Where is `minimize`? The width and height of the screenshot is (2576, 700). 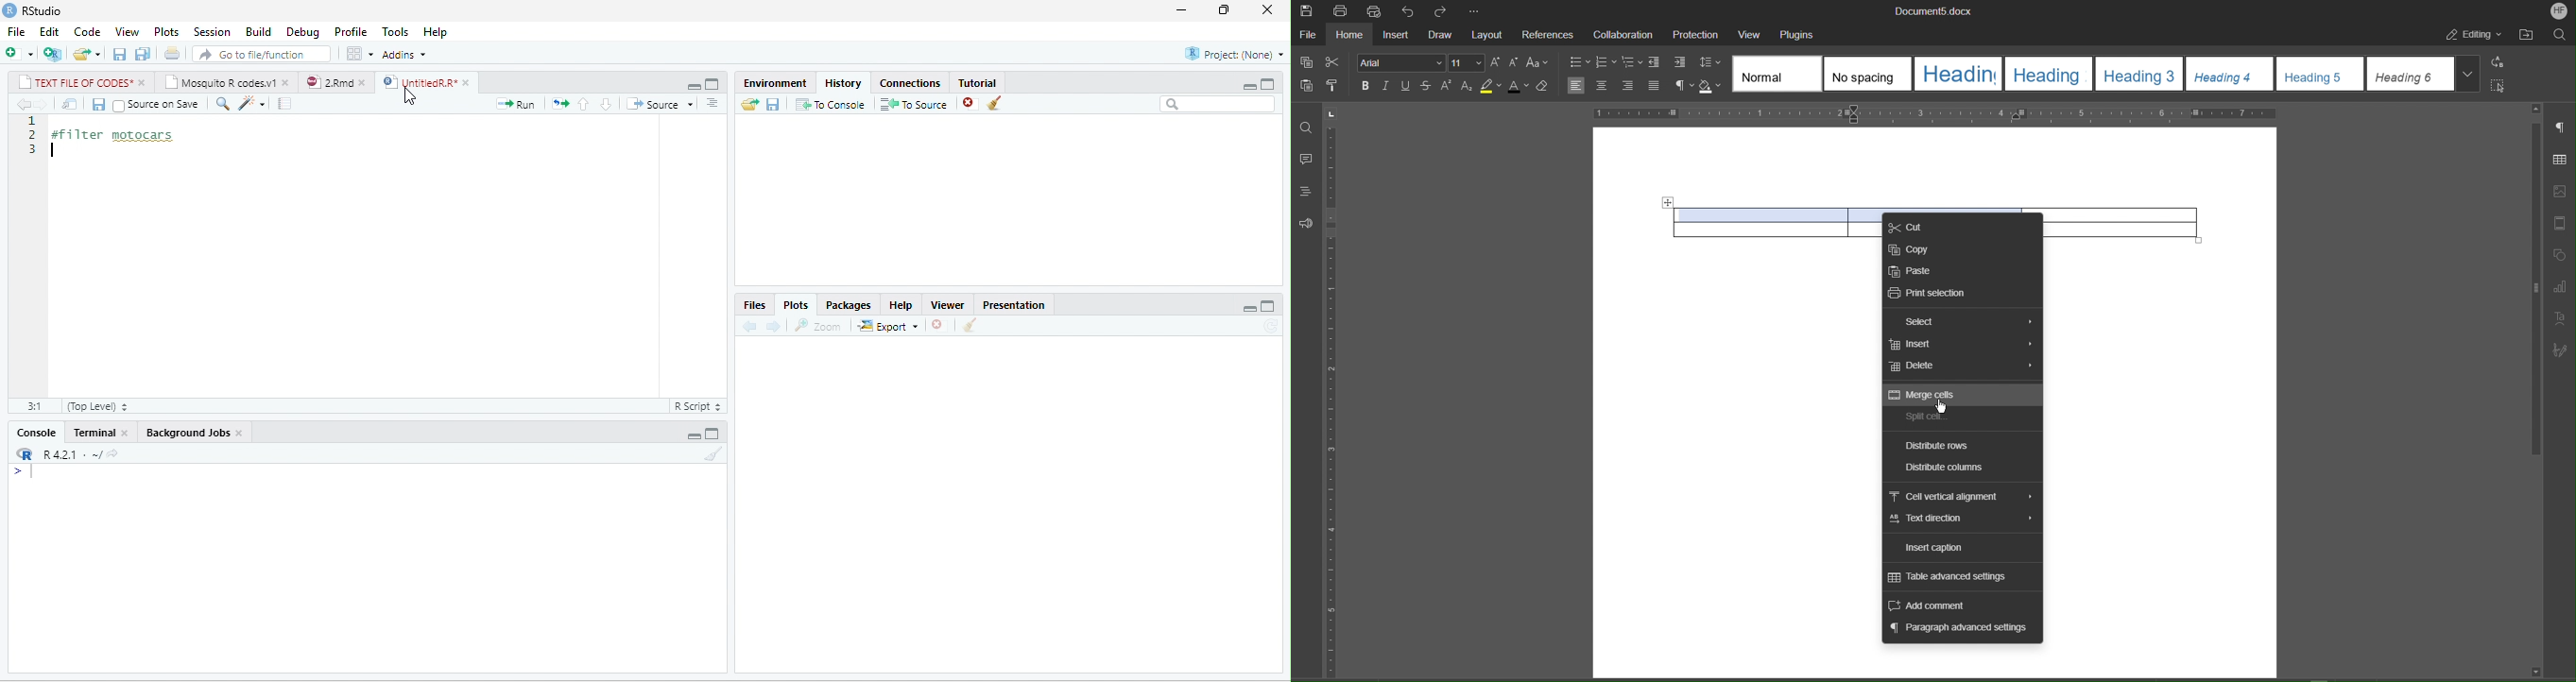
minimize is located at coordinates (694, 86).